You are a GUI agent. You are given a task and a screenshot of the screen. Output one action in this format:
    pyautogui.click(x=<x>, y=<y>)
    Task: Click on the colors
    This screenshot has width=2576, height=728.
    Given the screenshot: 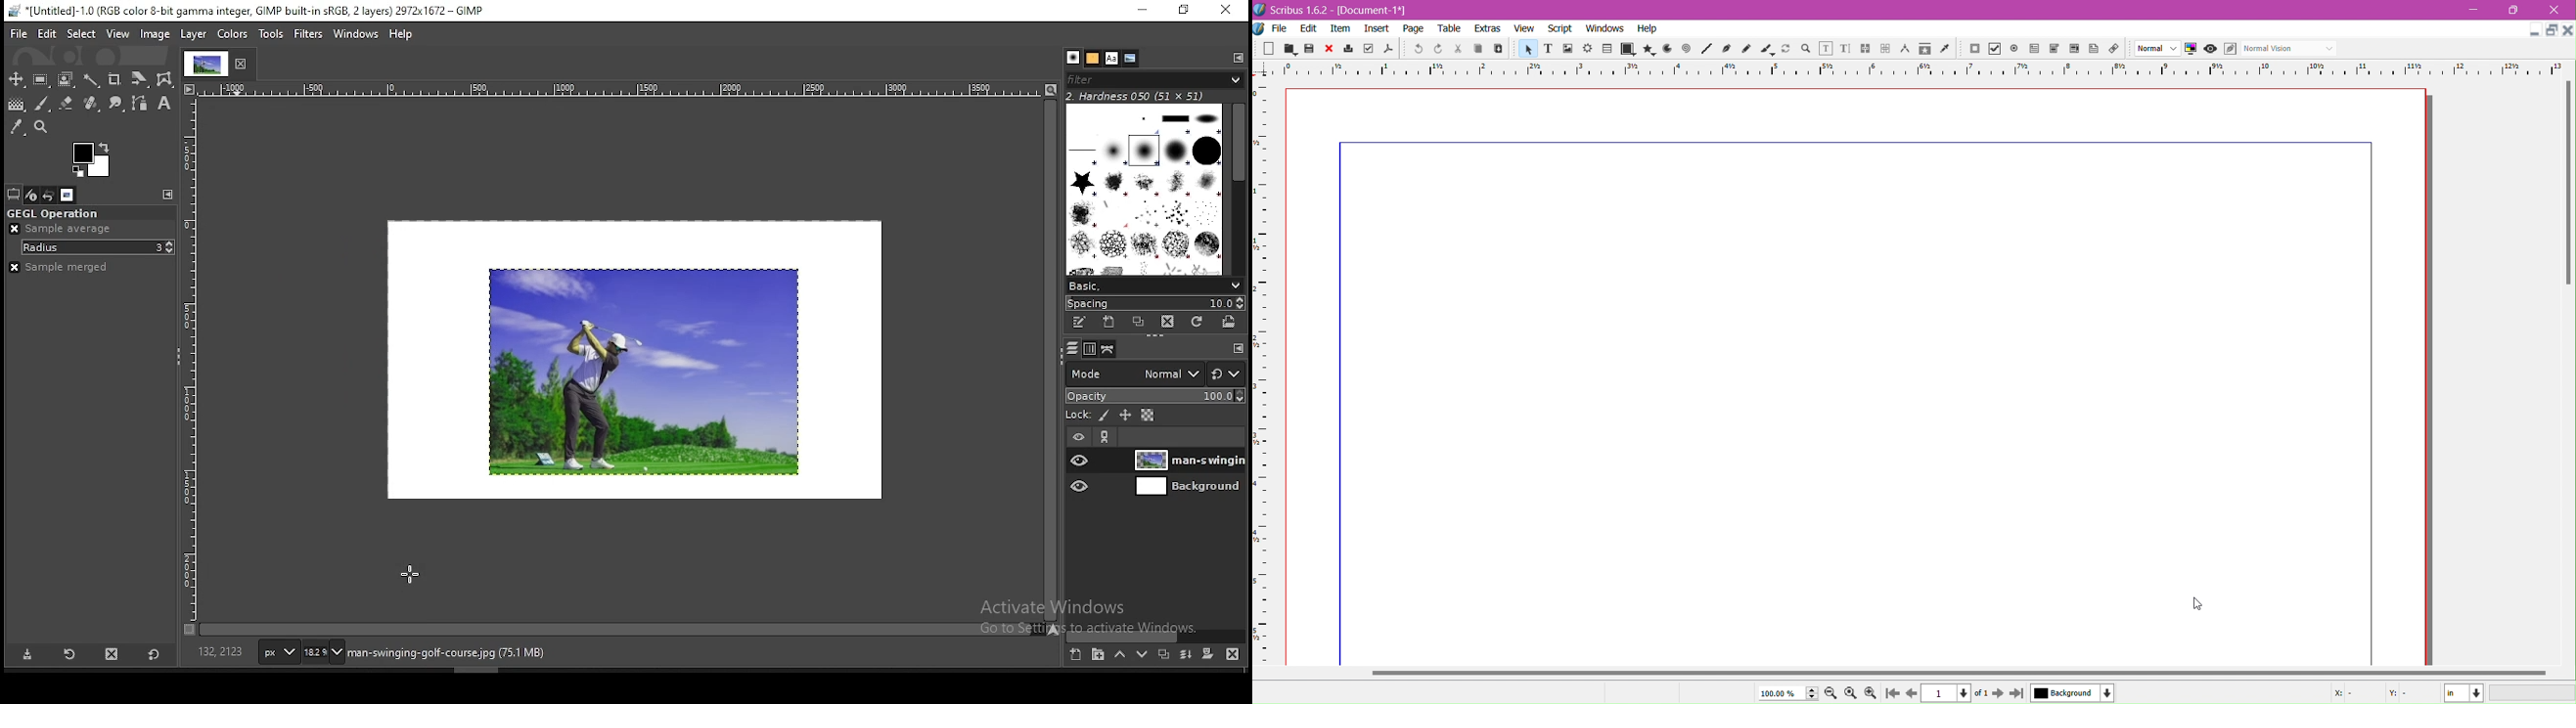 What is the action you would take?
    pyautogui.click(x=234, y=34)
    